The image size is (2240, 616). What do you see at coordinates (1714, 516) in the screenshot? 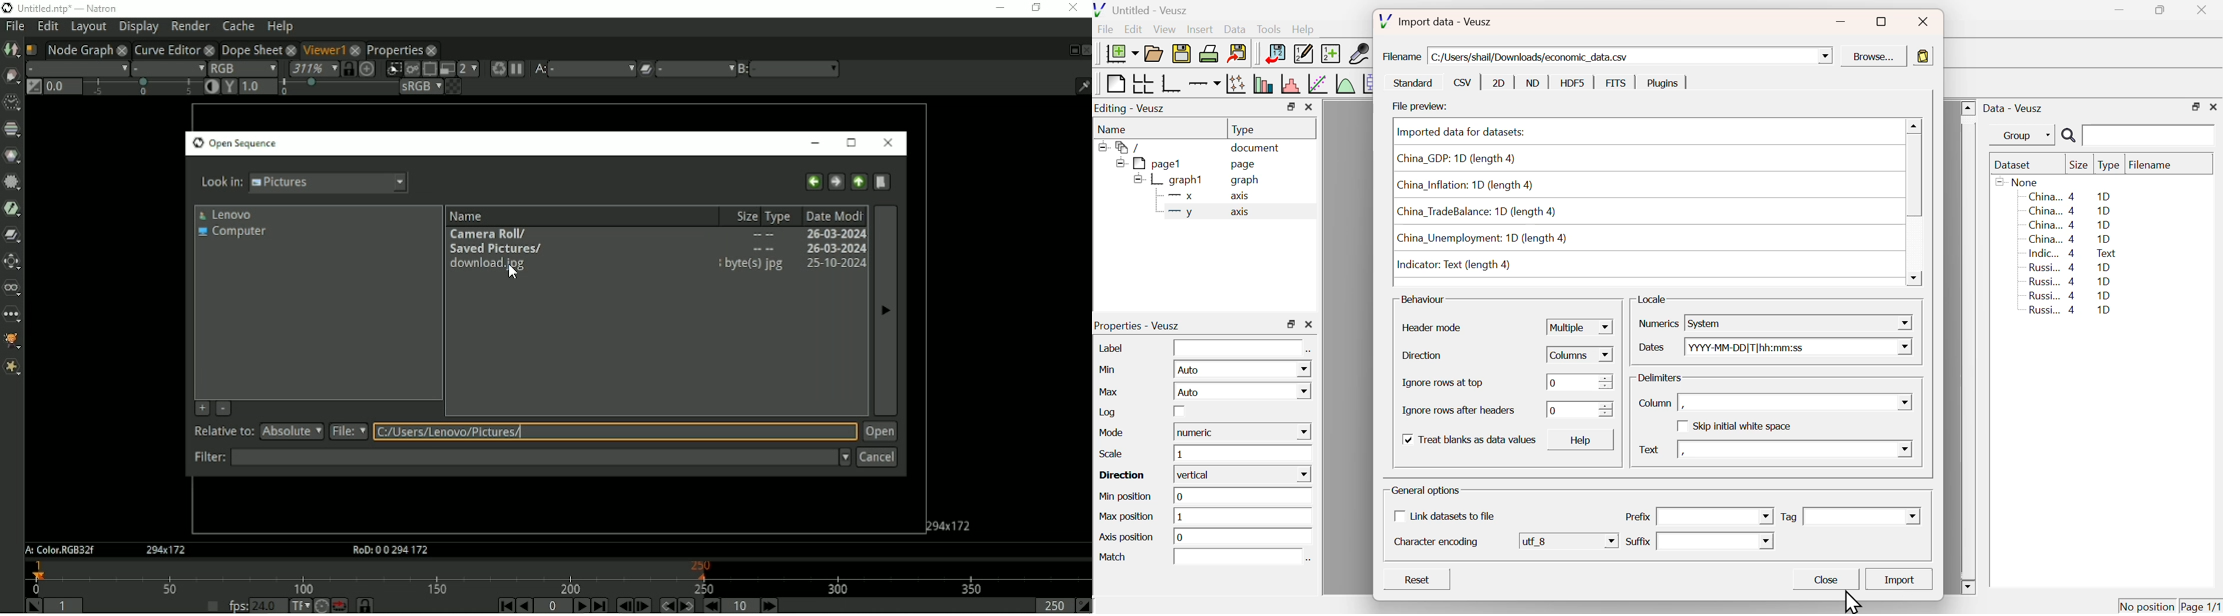
I see `Dropdown` at bounding box center [1714, 516].